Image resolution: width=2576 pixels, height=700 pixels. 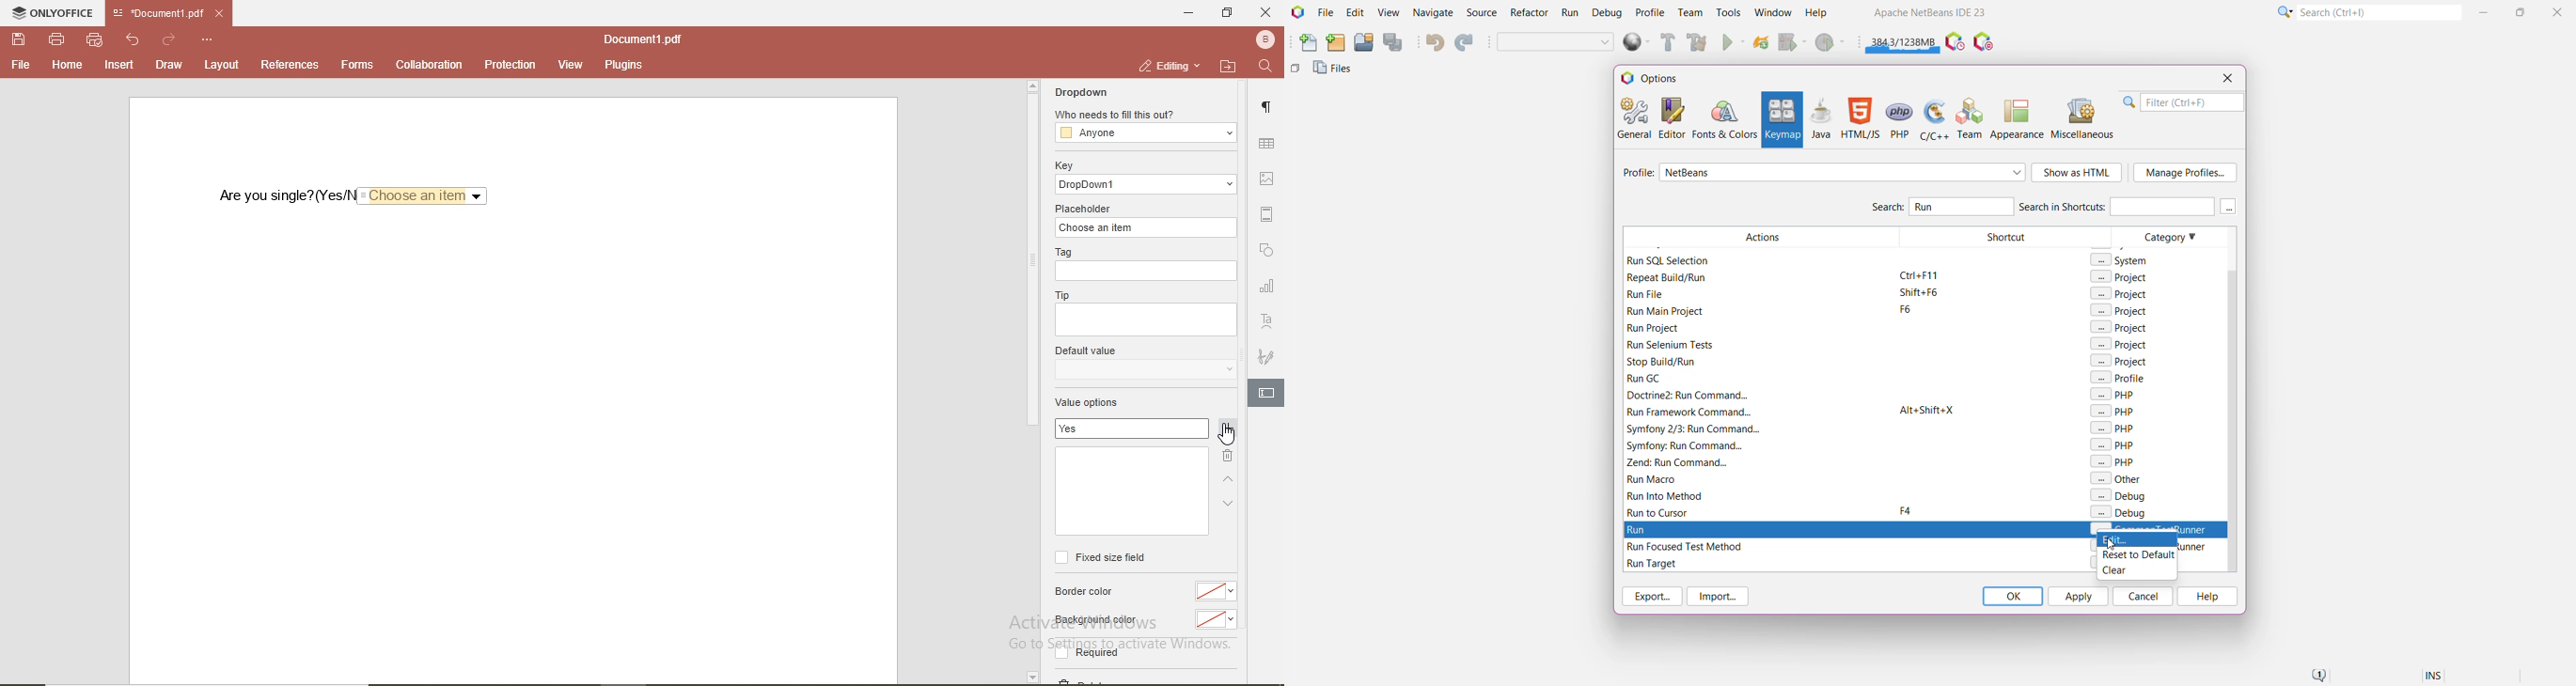 What do you see at coordinates (69, 66) in the screenshot?
I see `home` at bounding box center [69, 66].